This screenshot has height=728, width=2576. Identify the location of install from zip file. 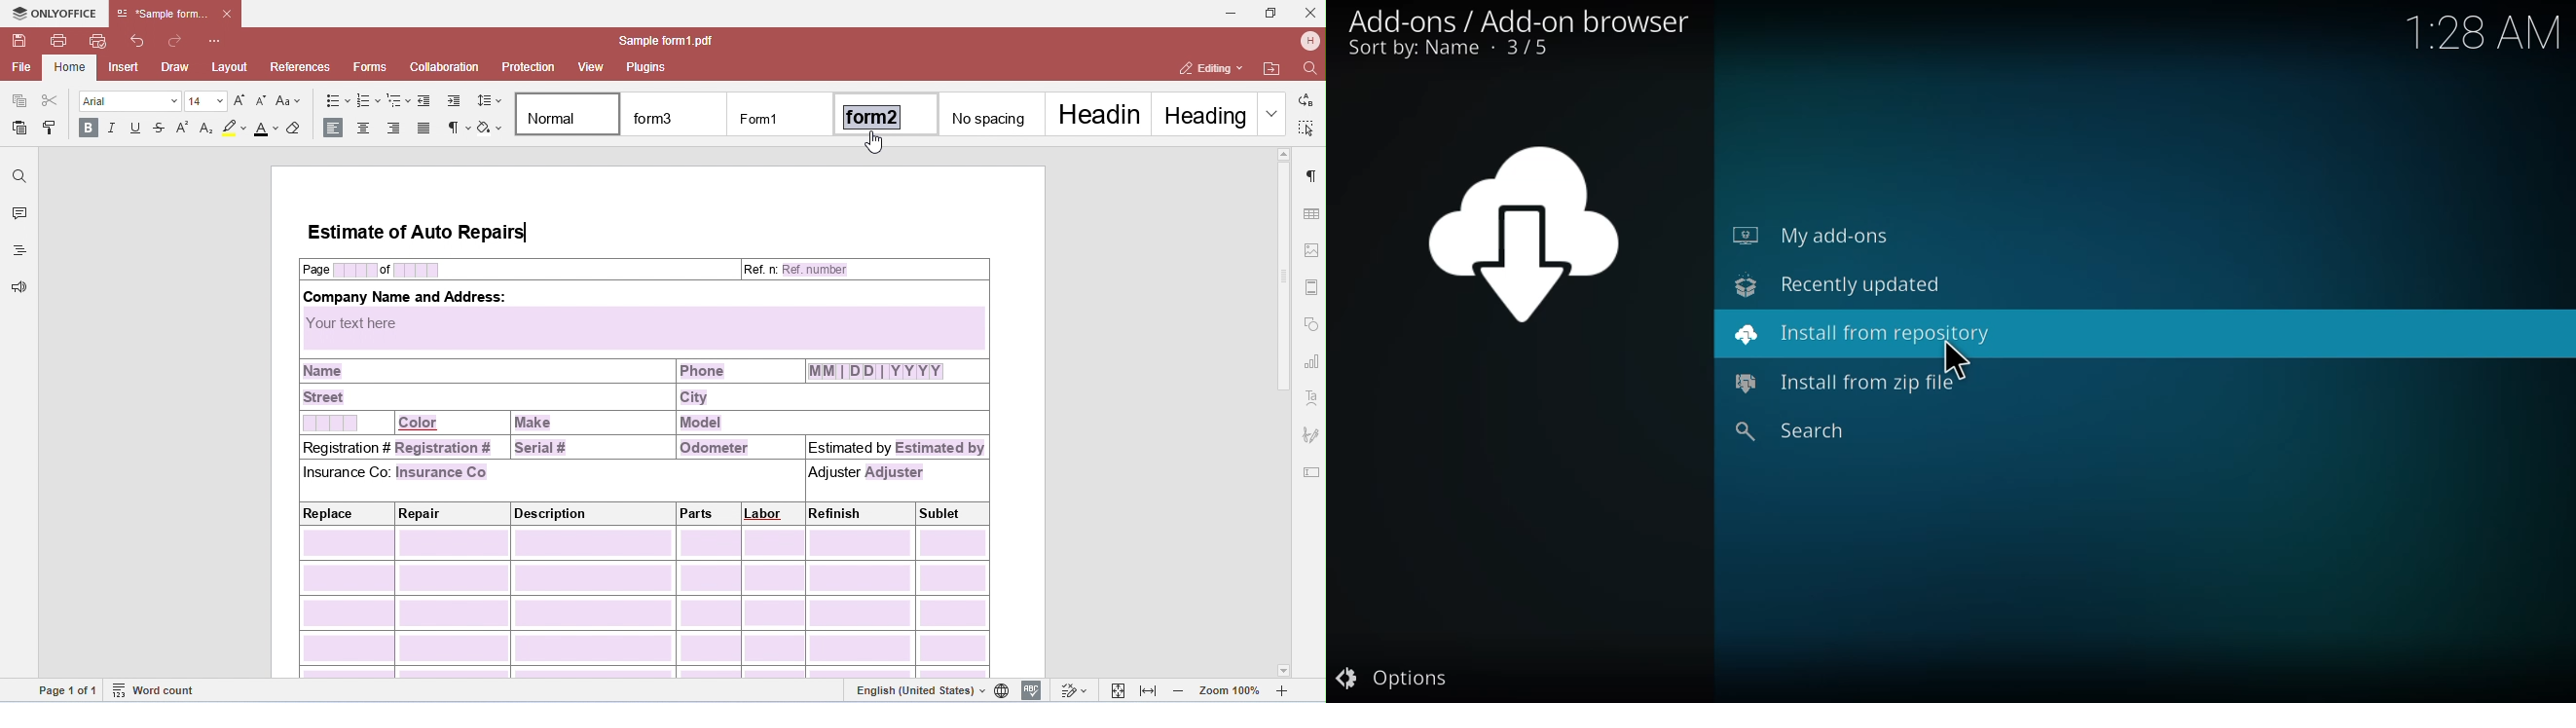
(1851, 385).